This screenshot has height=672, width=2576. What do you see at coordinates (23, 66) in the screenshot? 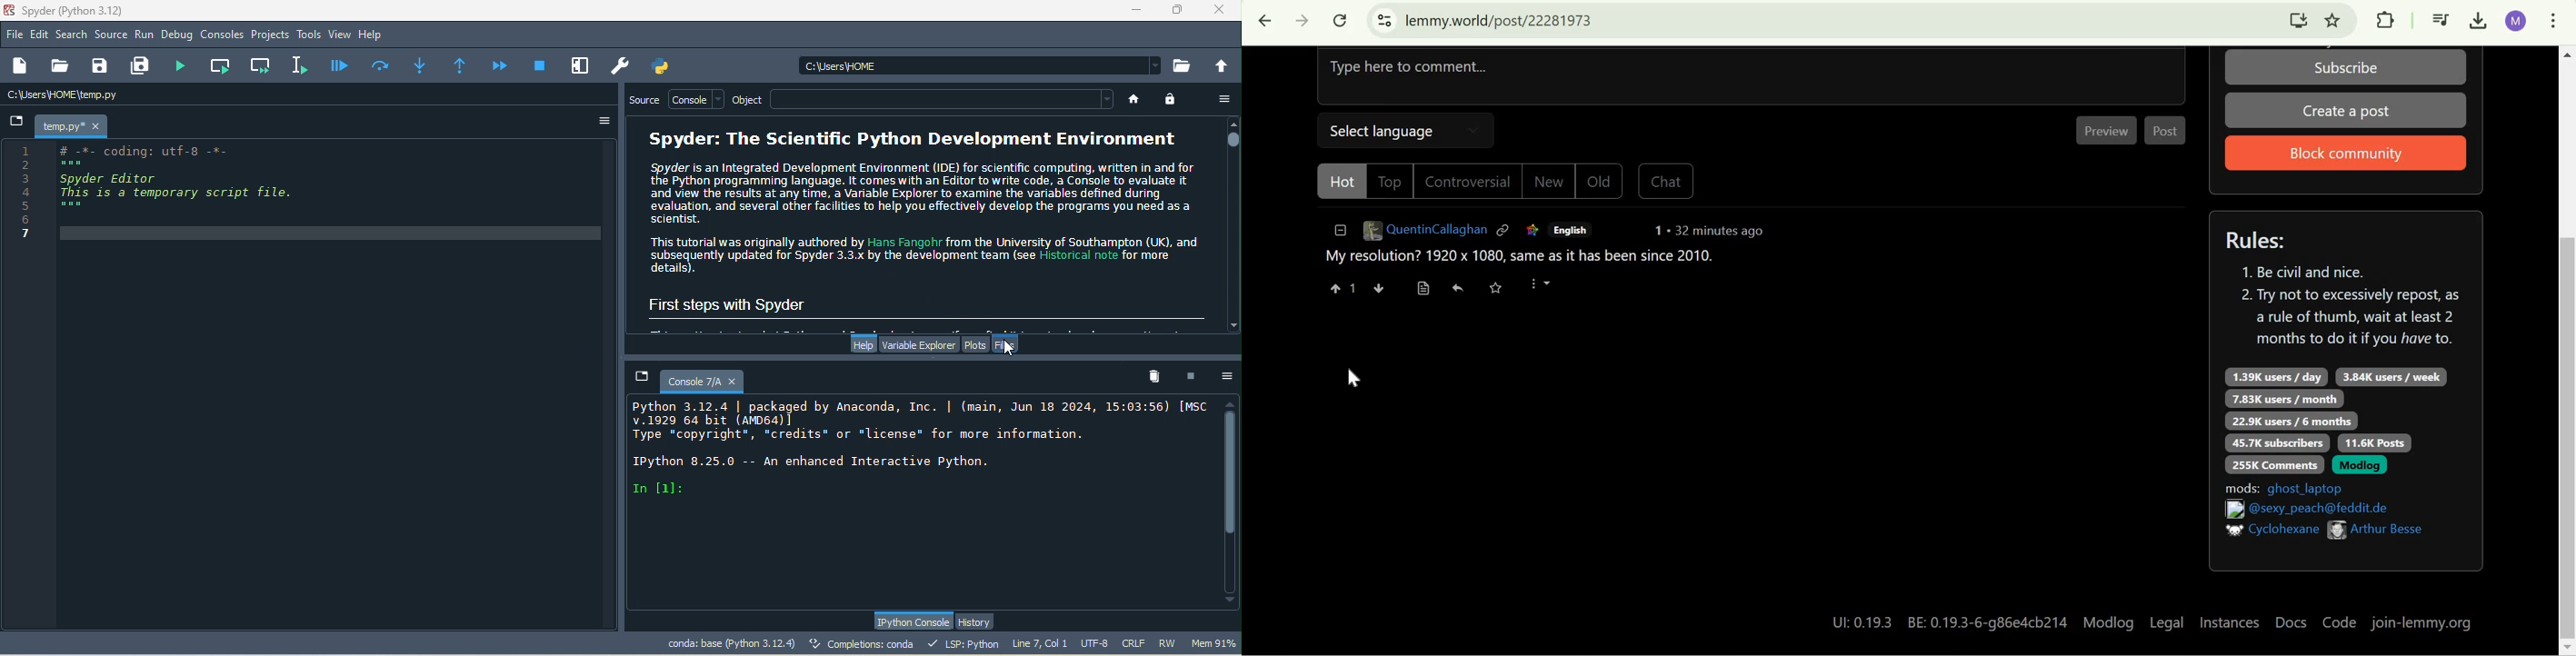
I see `new` at bounding box center [23, 66].